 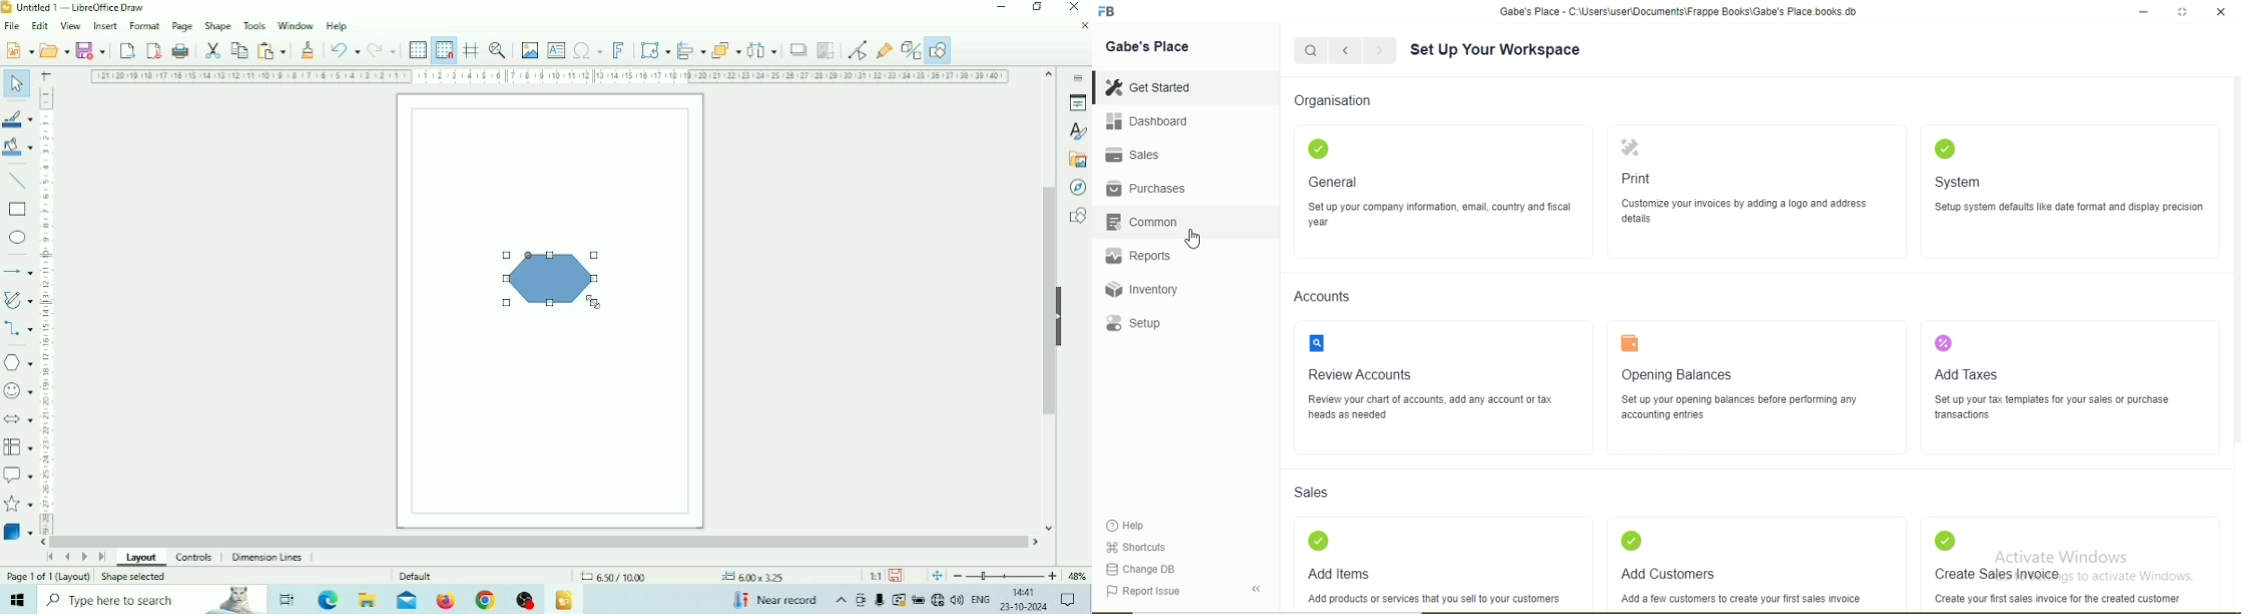 What do you see at coordinates (296, 25) in the screenshot?
I see `Window` at bounding box center [296, 25].